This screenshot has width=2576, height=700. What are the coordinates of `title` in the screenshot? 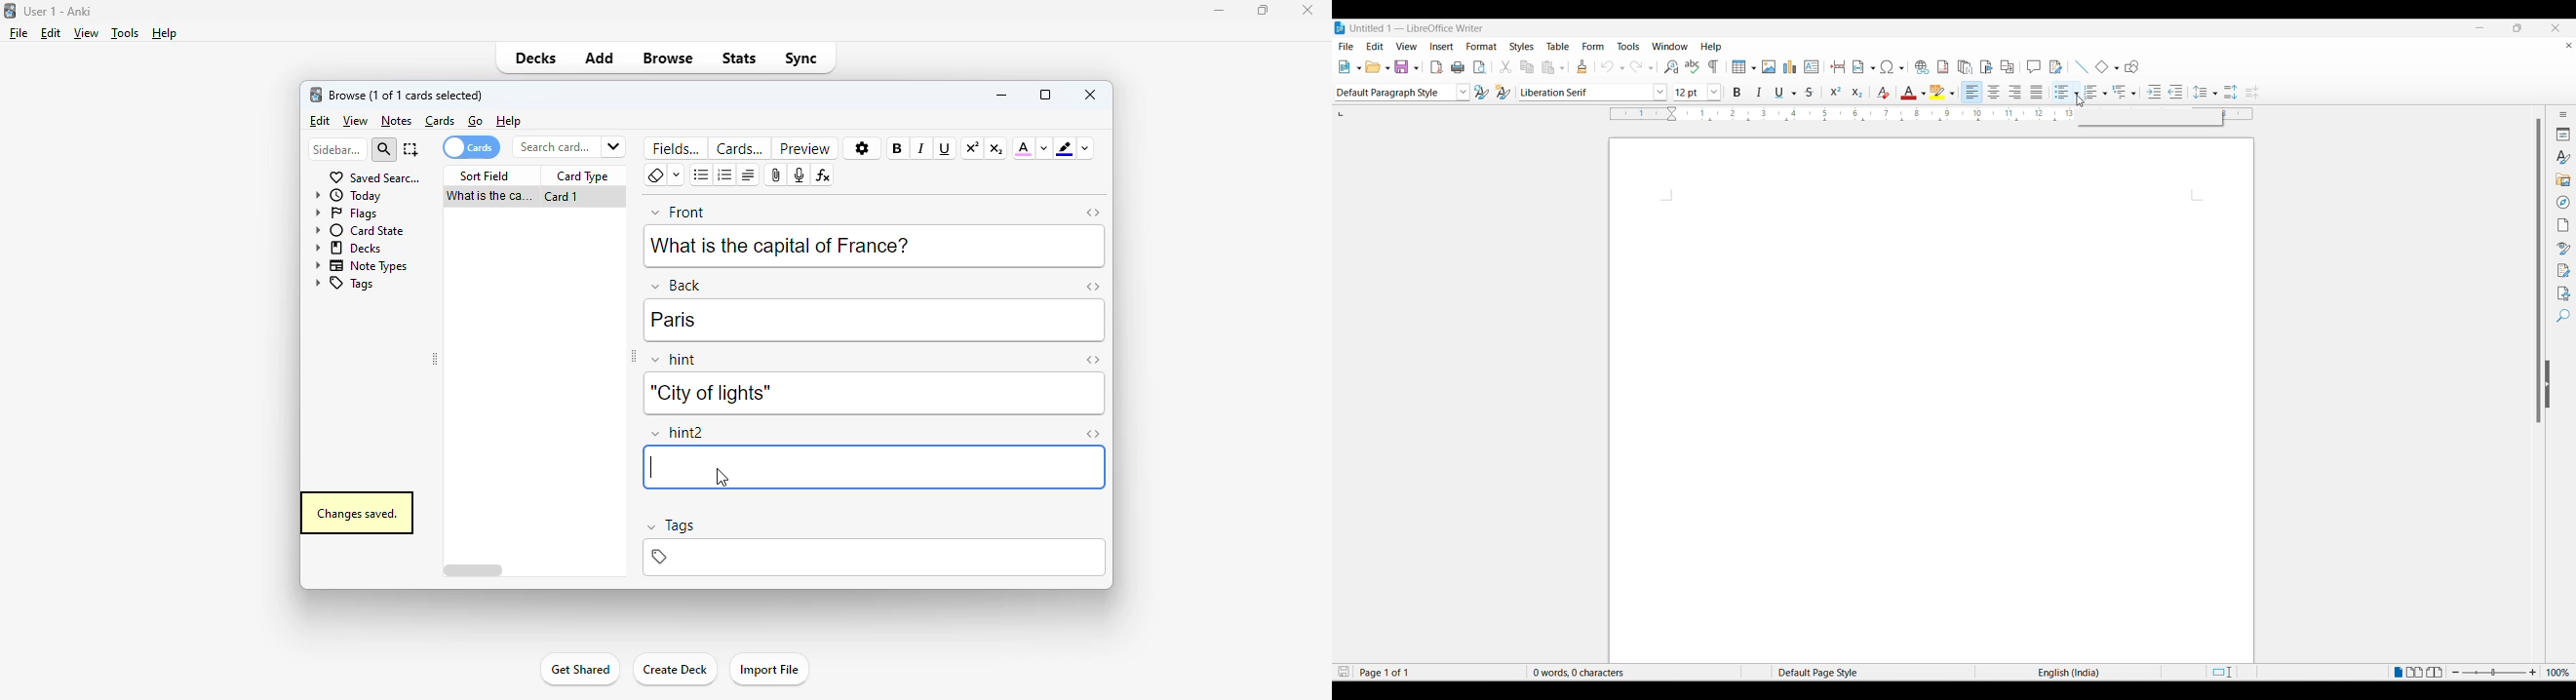 It's located at (59, 11).